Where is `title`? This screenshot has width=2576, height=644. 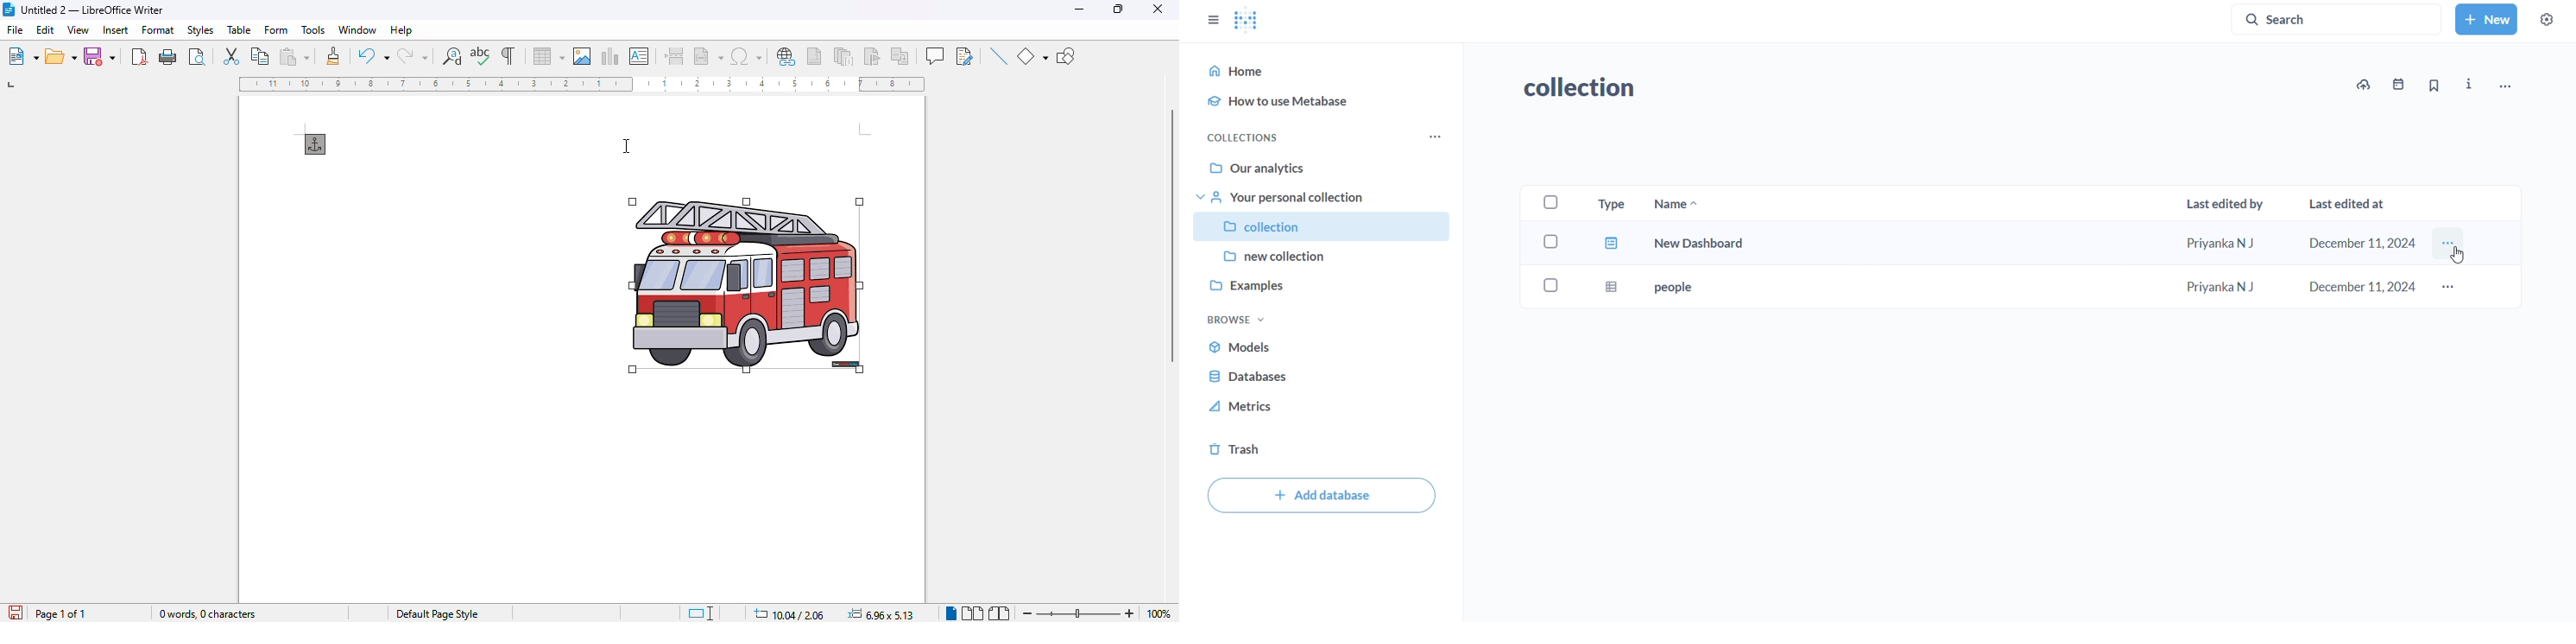
title is located at coordinates (92, 10).